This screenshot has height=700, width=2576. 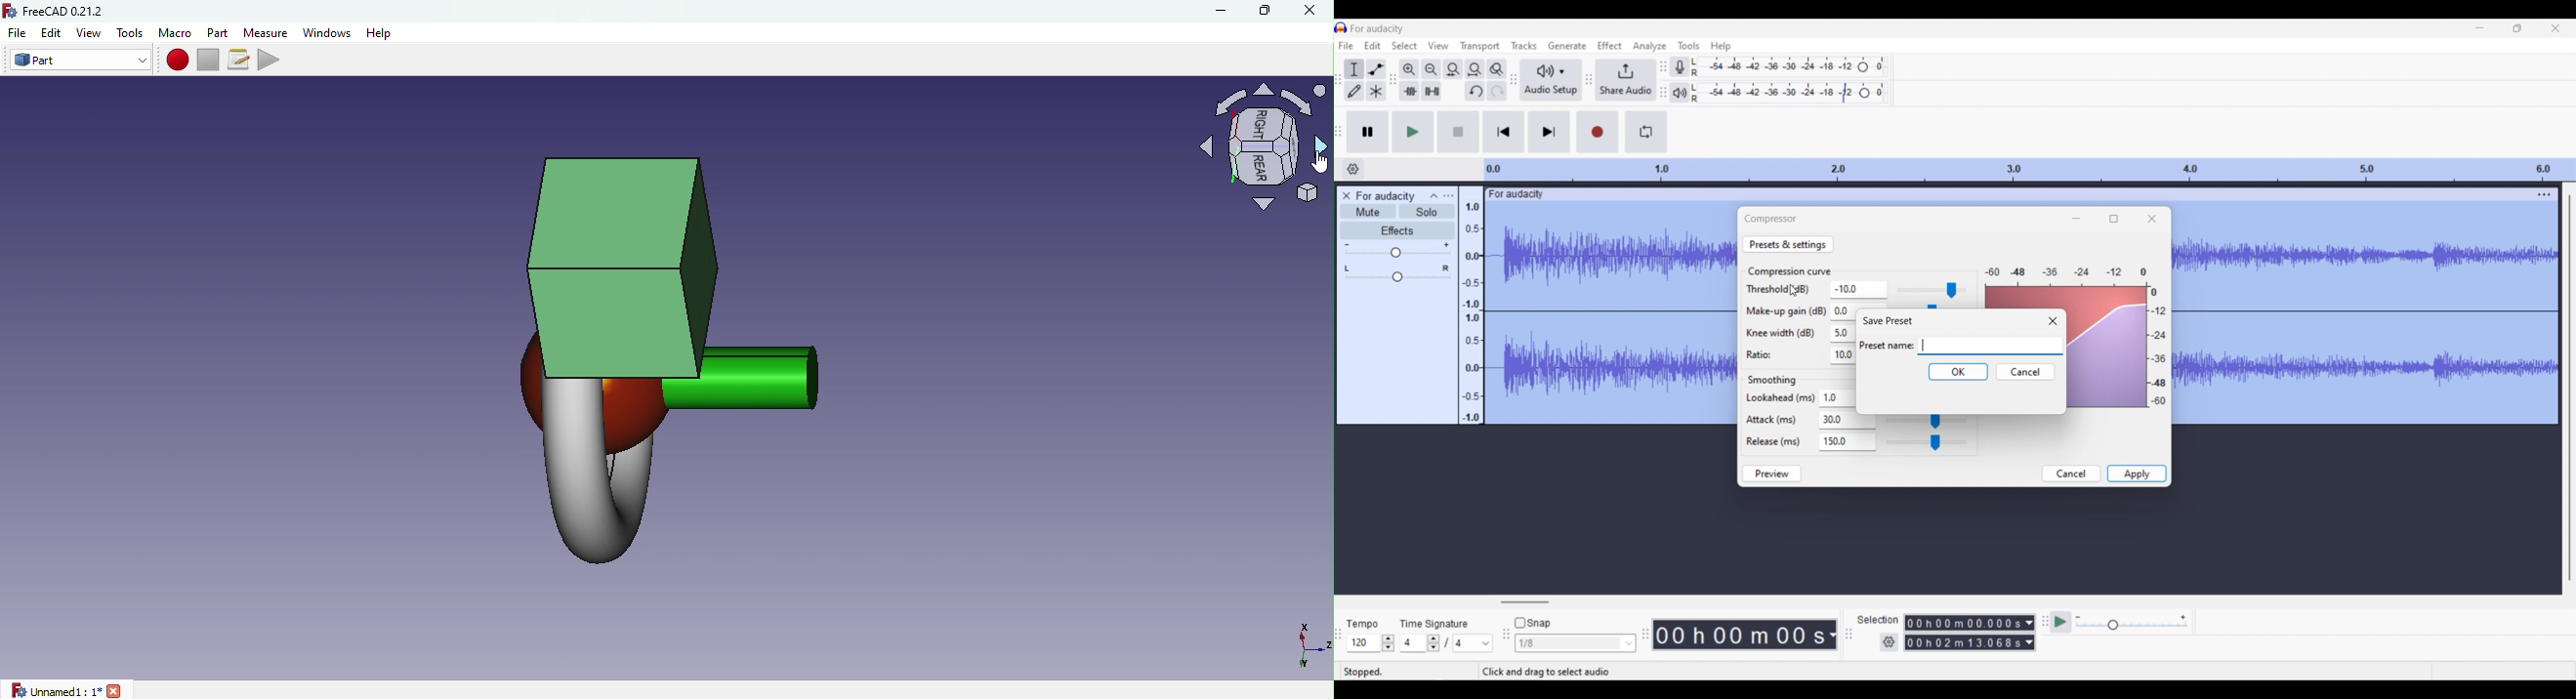 I want to click on Compression, so click(x=1771, y=218).